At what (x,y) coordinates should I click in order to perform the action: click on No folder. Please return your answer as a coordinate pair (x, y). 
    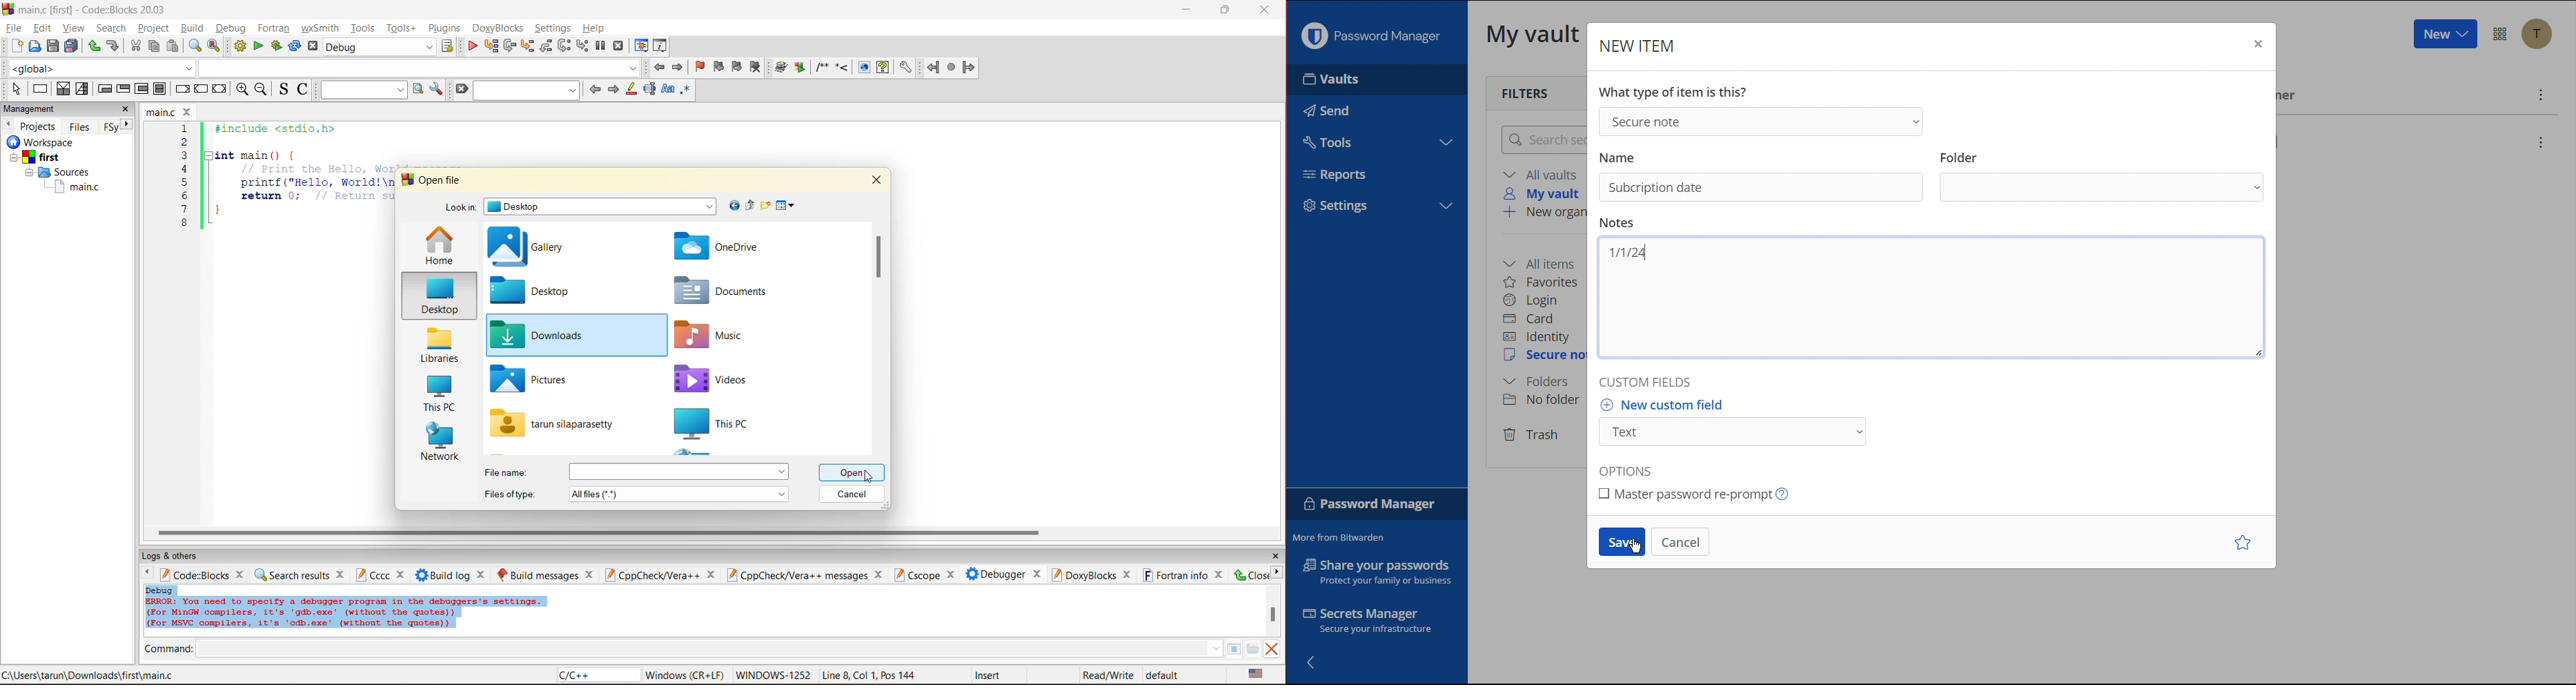
    Looking at the image, I should click on (1546, 399).